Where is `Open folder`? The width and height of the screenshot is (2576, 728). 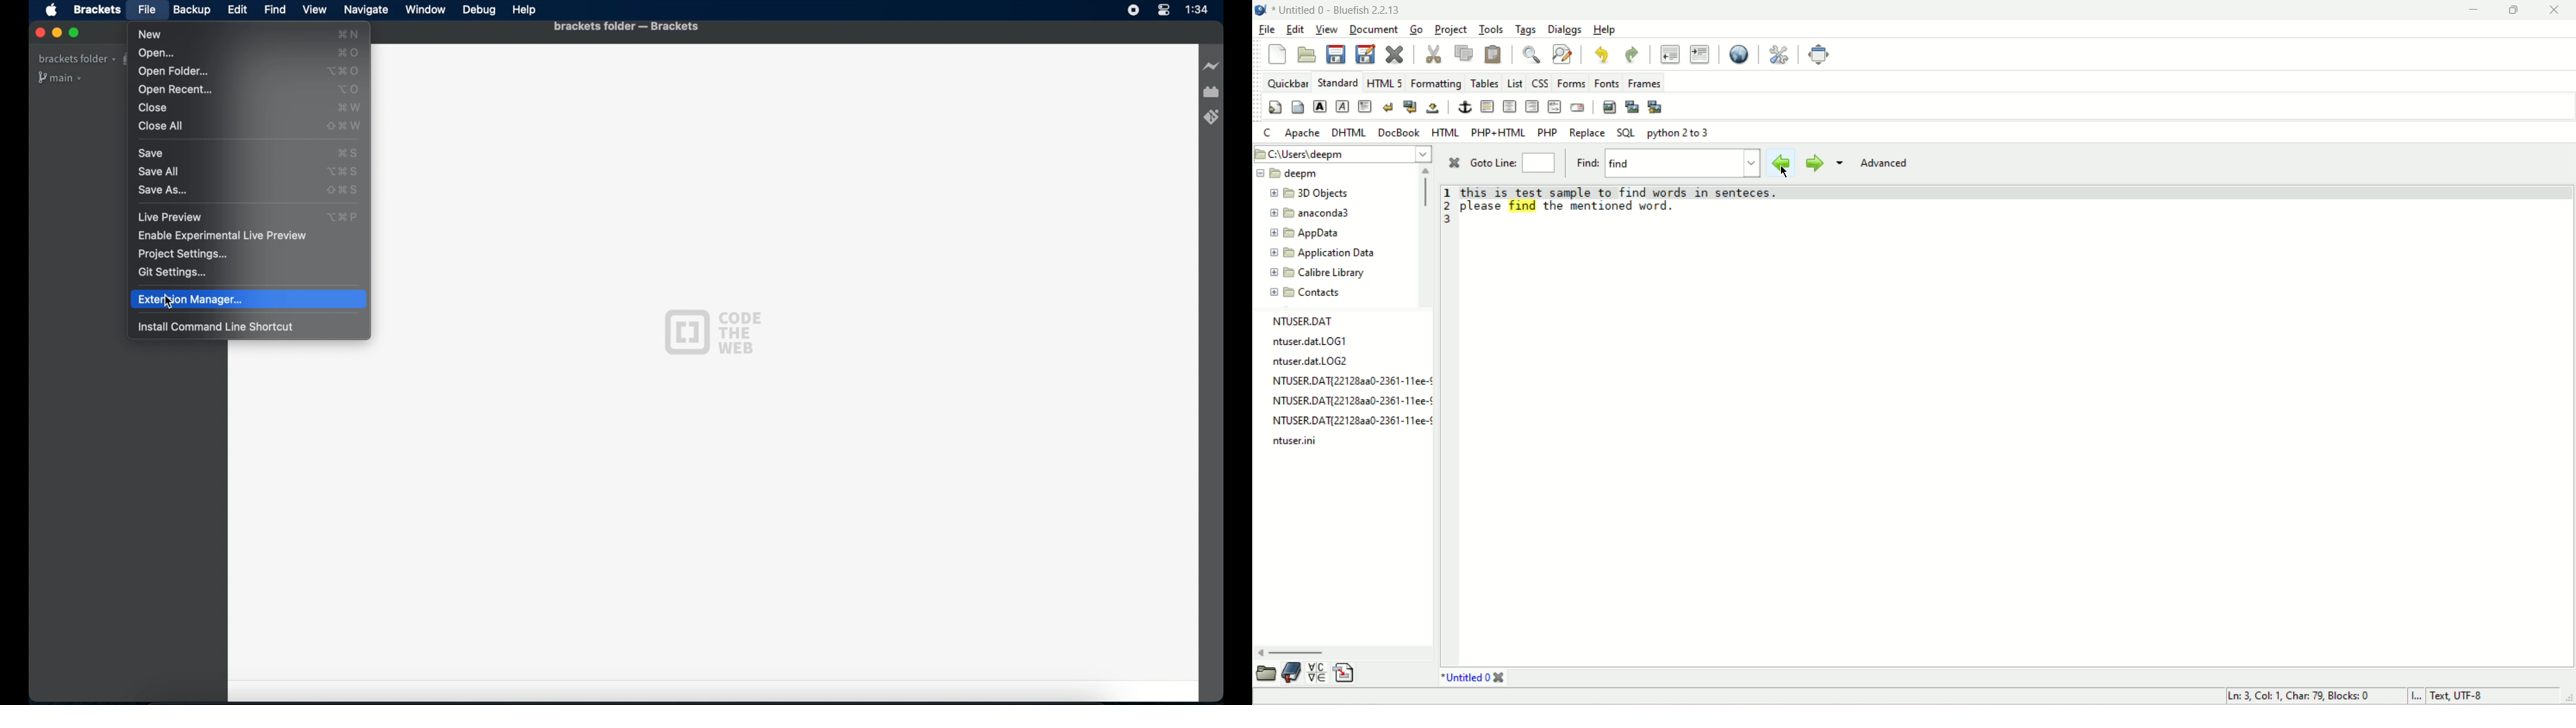 Open folder is located at coordinates (174, 71).